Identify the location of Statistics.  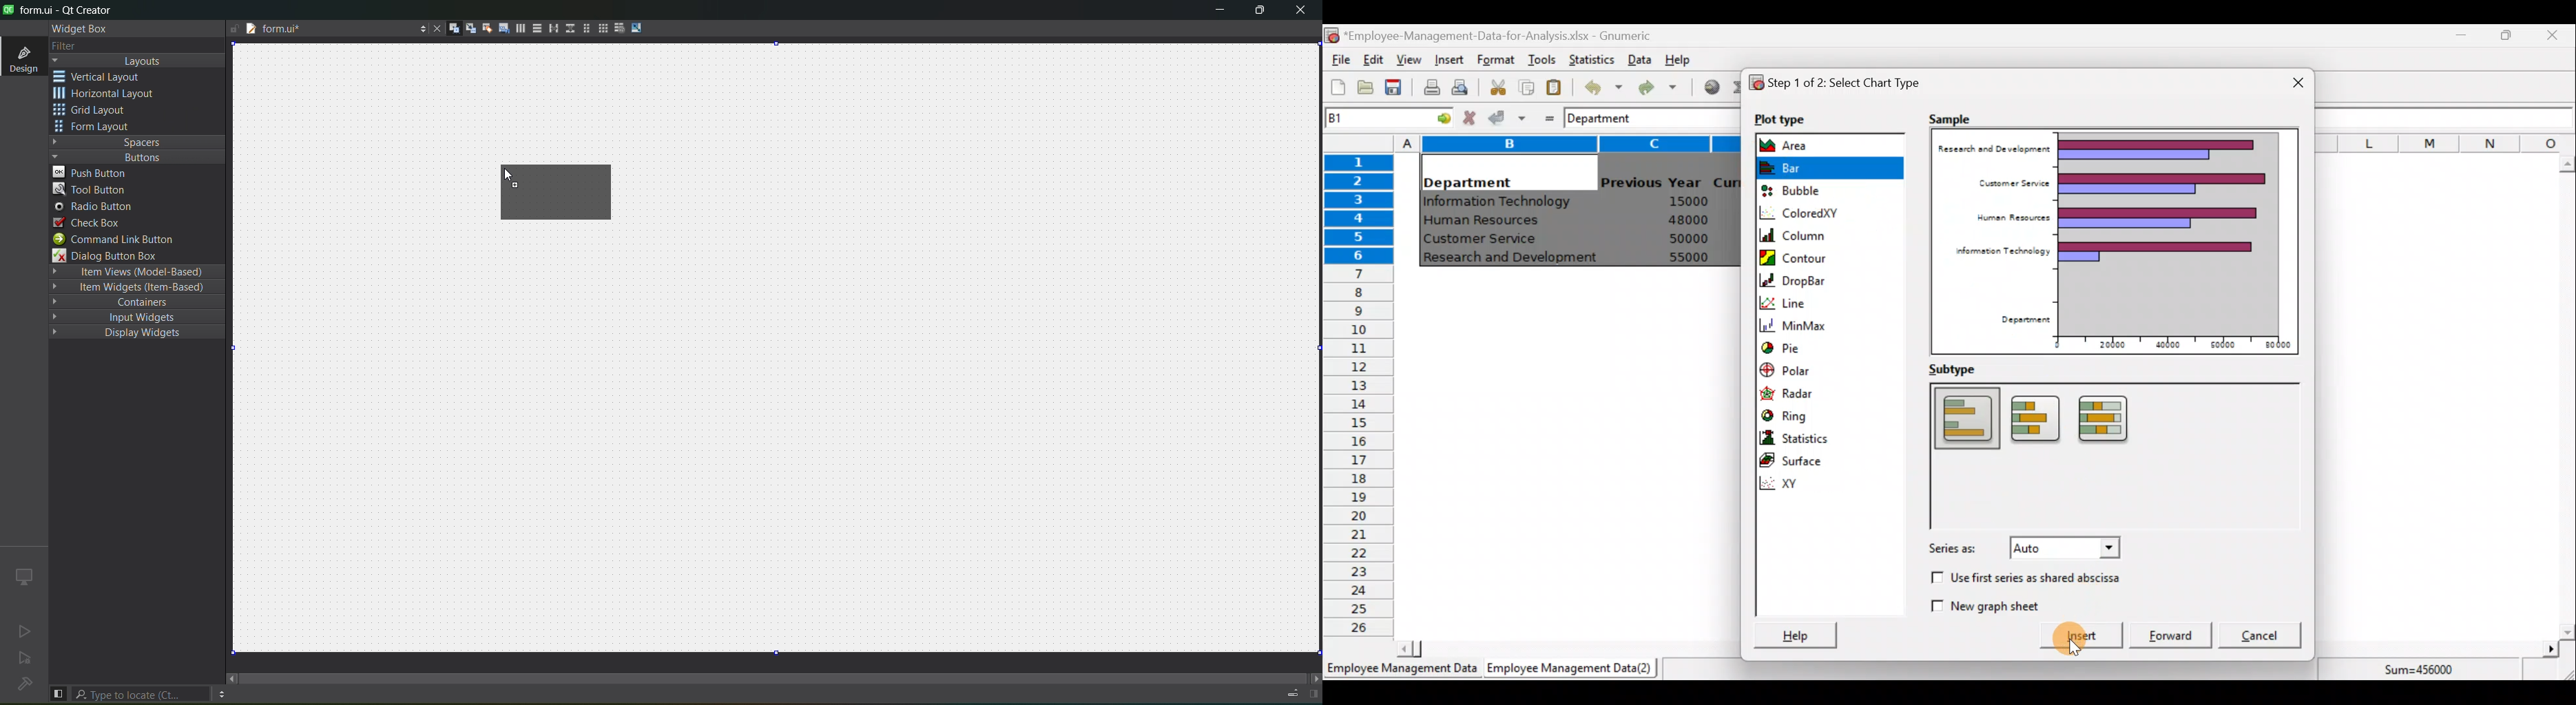
(1589, 58).